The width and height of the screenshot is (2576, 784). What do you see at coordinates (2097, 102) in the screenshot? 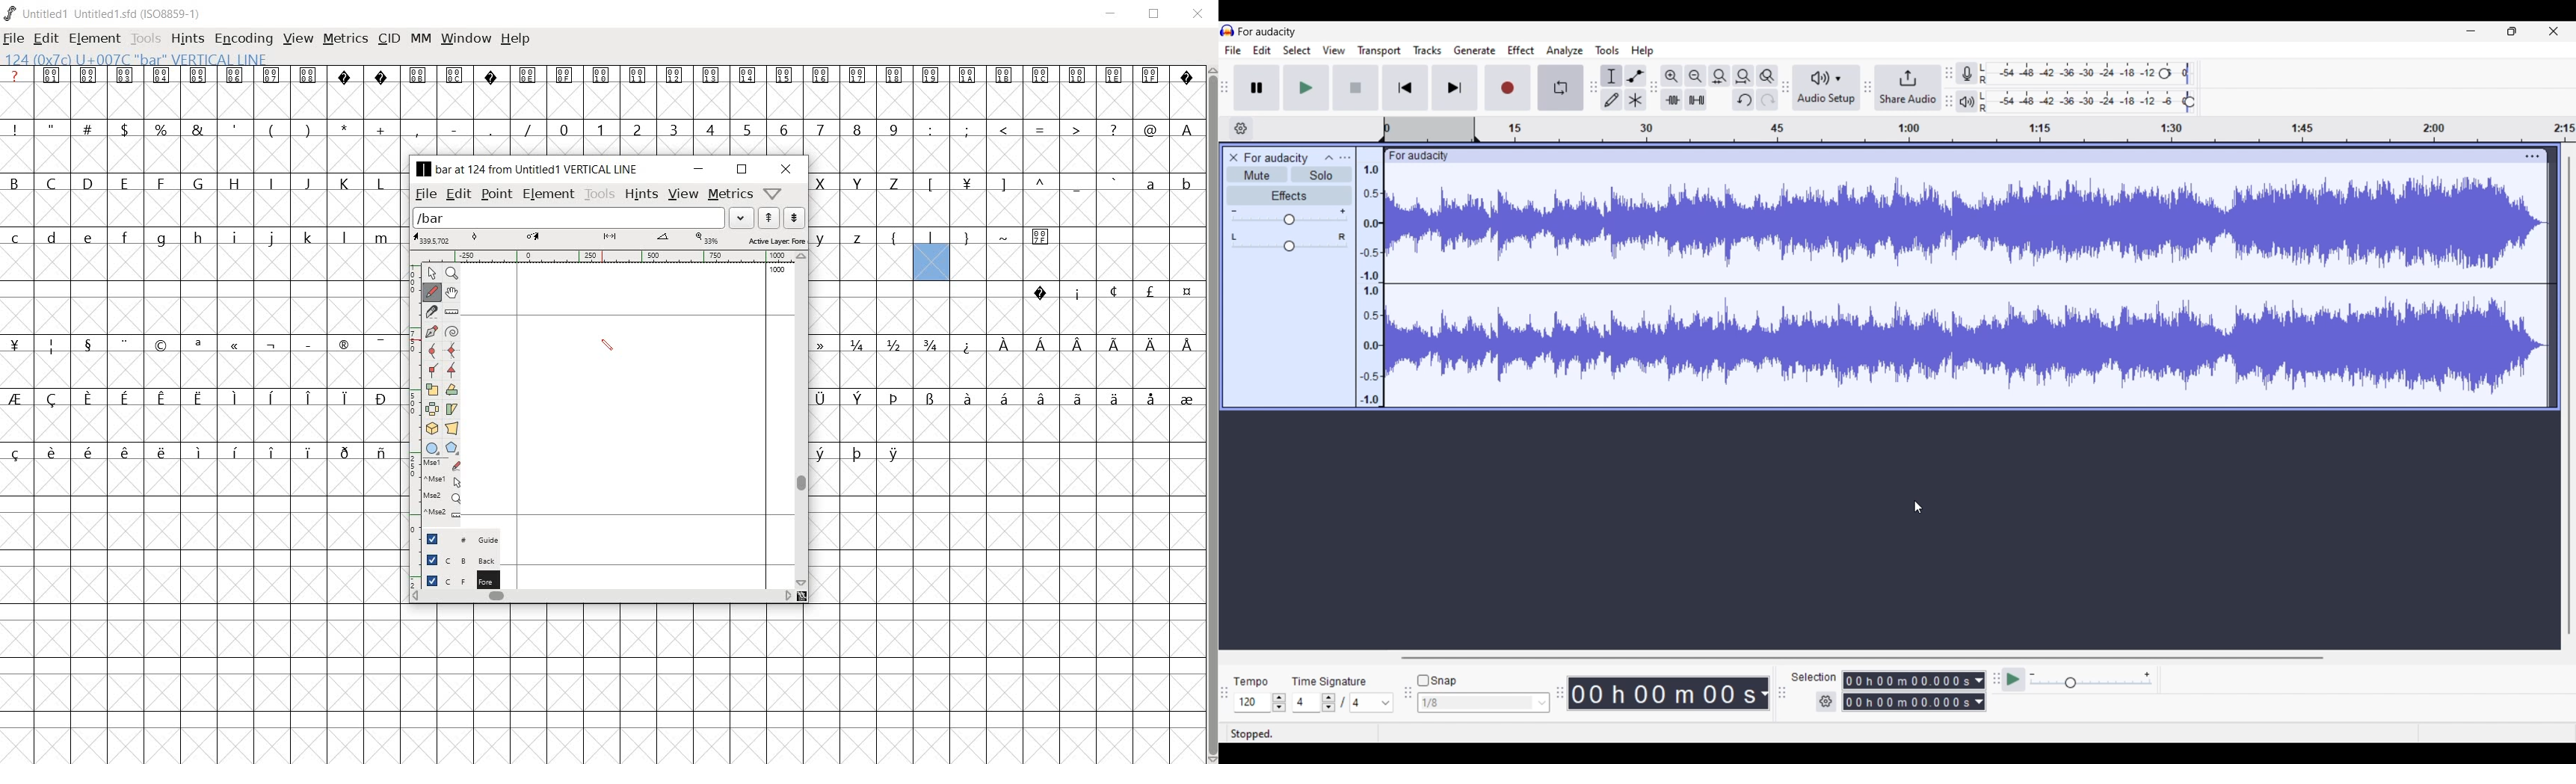
I see `Playback level` at bounding box center [2097, 102].